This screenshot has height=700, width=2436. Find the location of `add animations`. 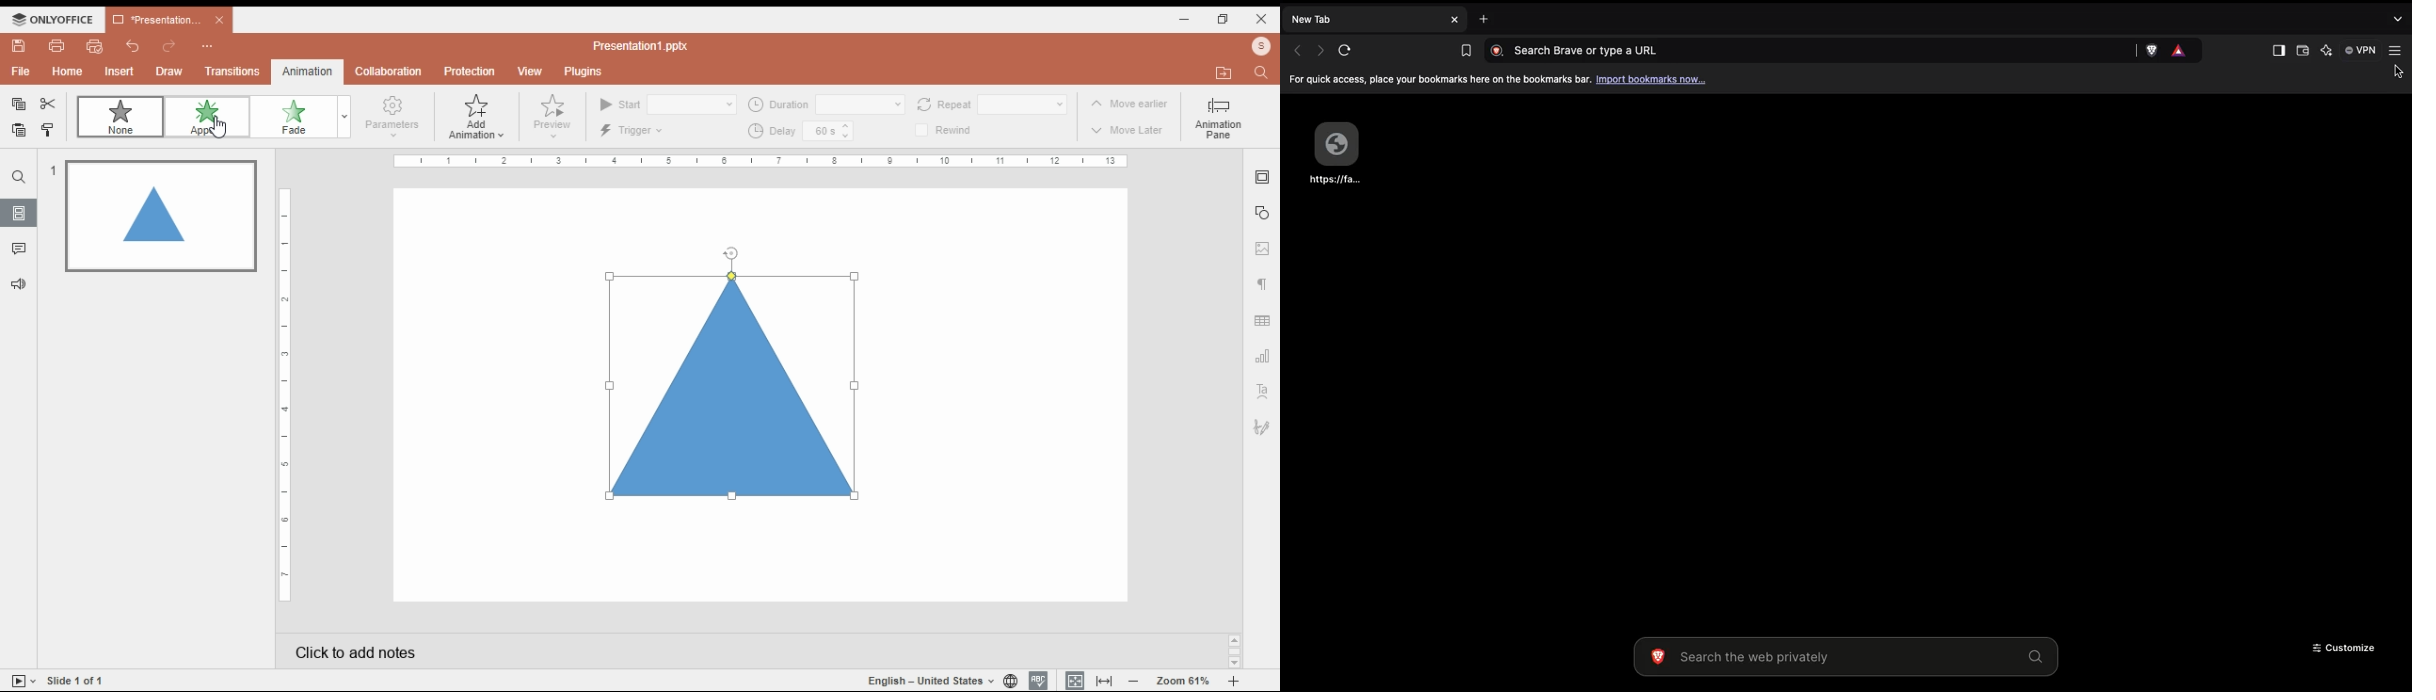

add animations is located at coordinates (483, 120).